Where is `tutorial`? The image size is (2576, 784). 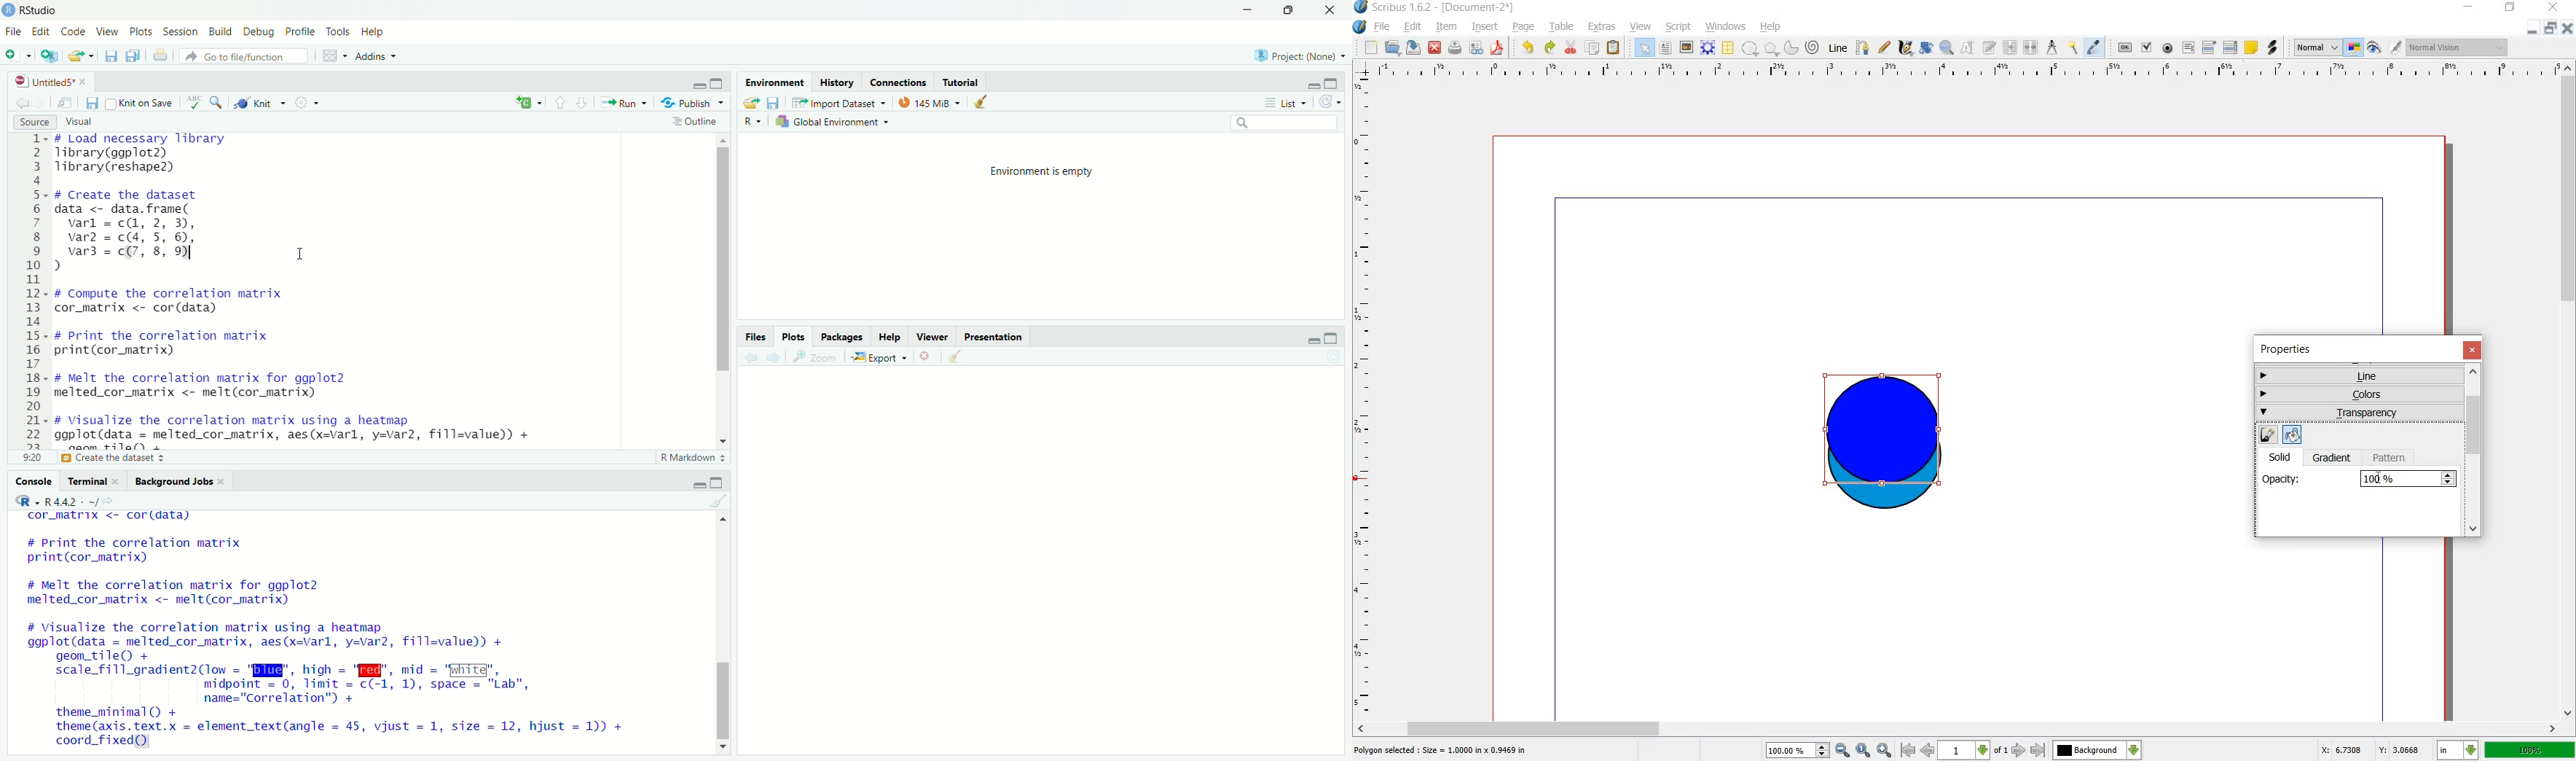 tutorial is located at coordinates (962, 81).